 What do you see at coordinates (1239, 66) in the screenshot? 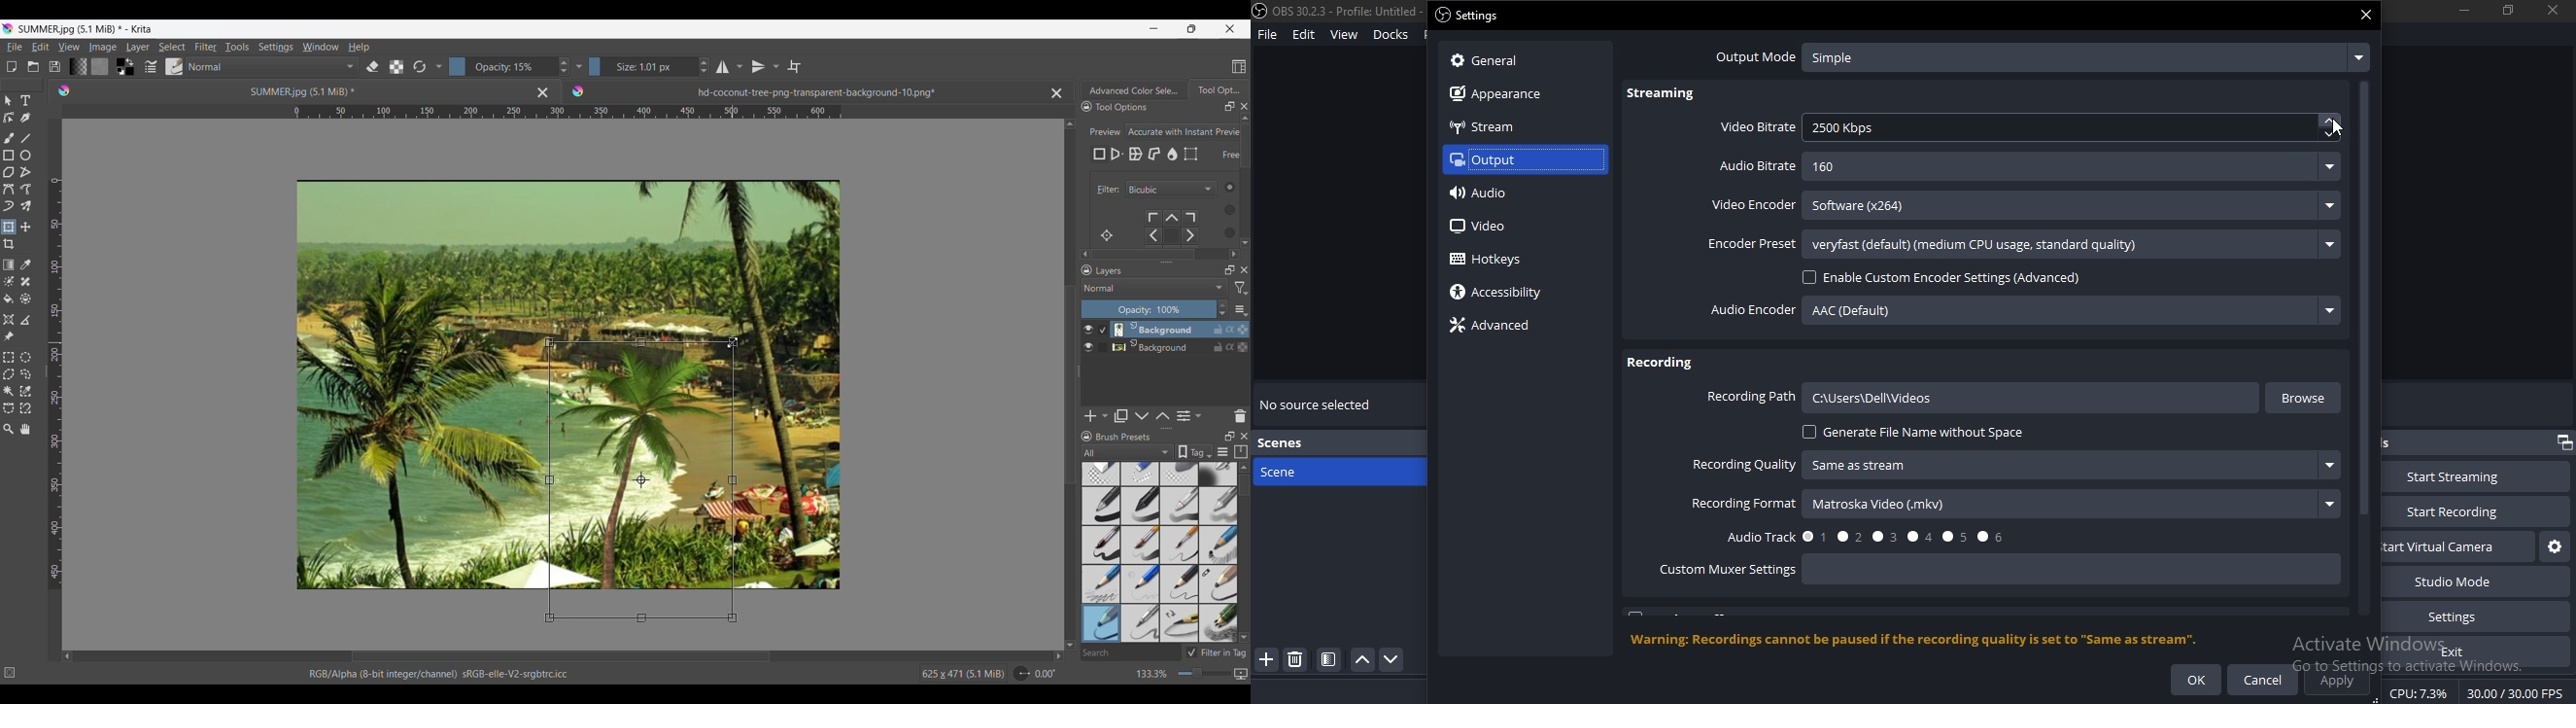
I see `Choose workspace` at bounding box center [1239, 66].